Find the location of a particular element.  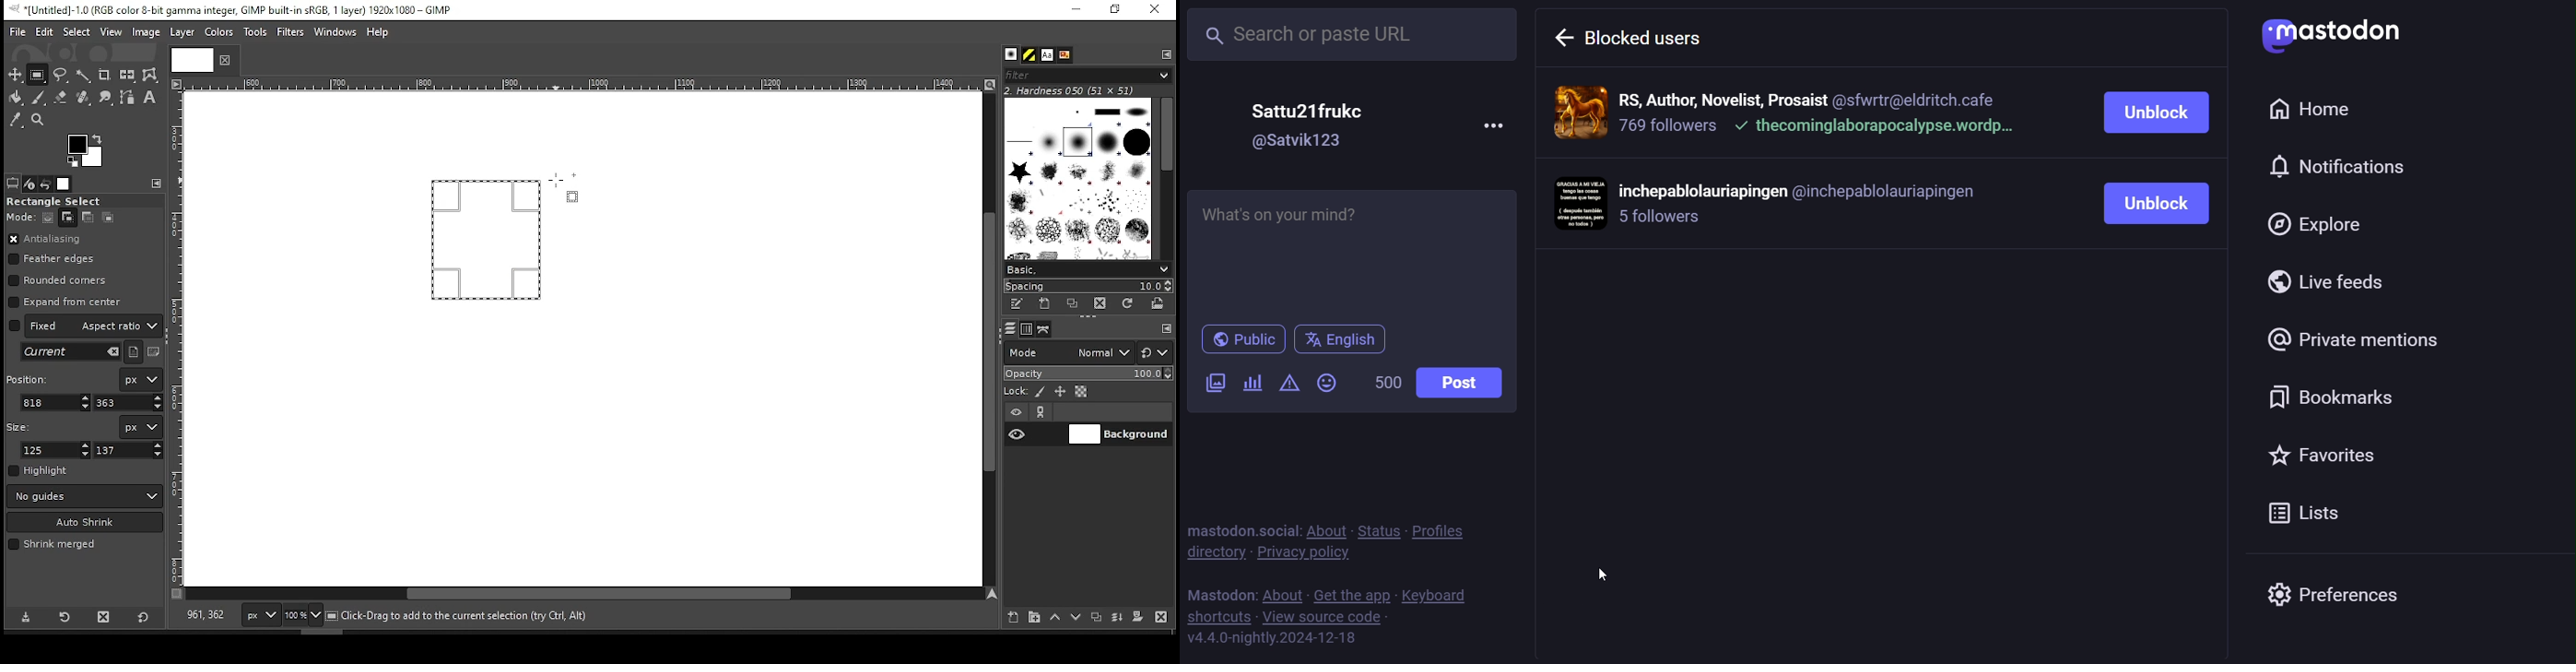

directory is located at coordinates (1217, 556).